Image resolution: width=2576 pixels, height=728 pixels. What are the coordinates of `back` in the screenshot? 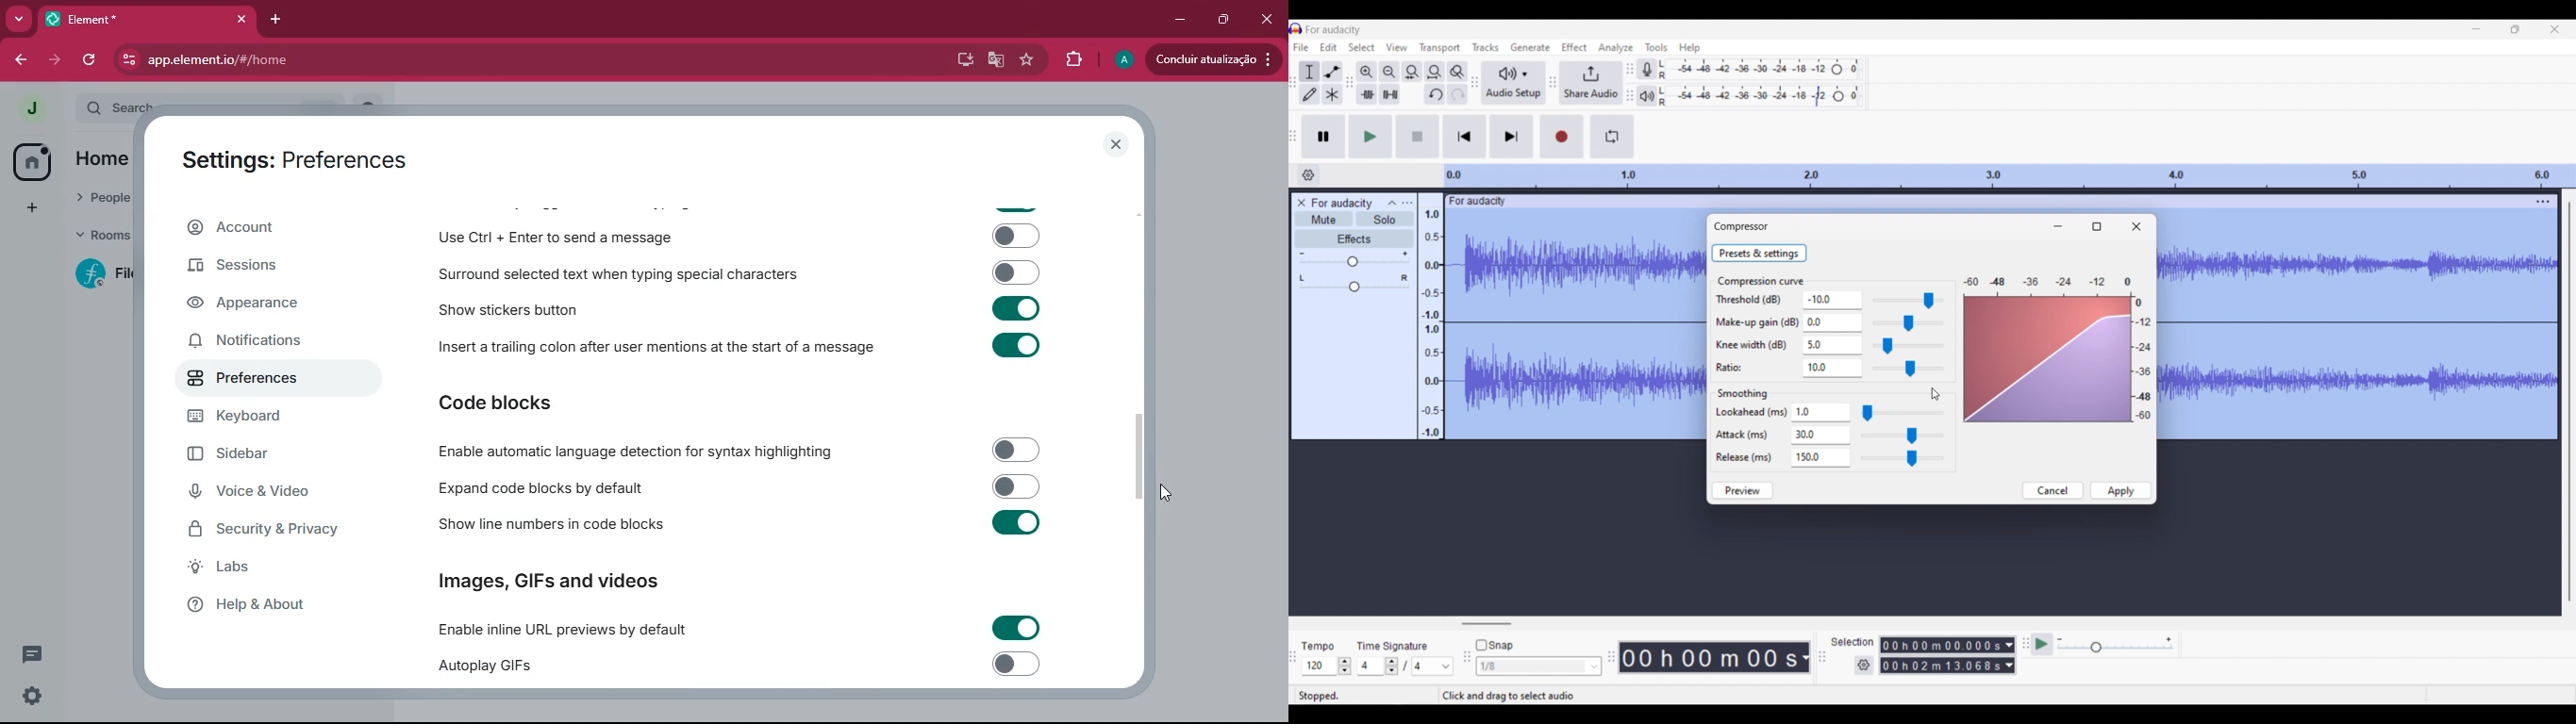 It's located at (21, 60).